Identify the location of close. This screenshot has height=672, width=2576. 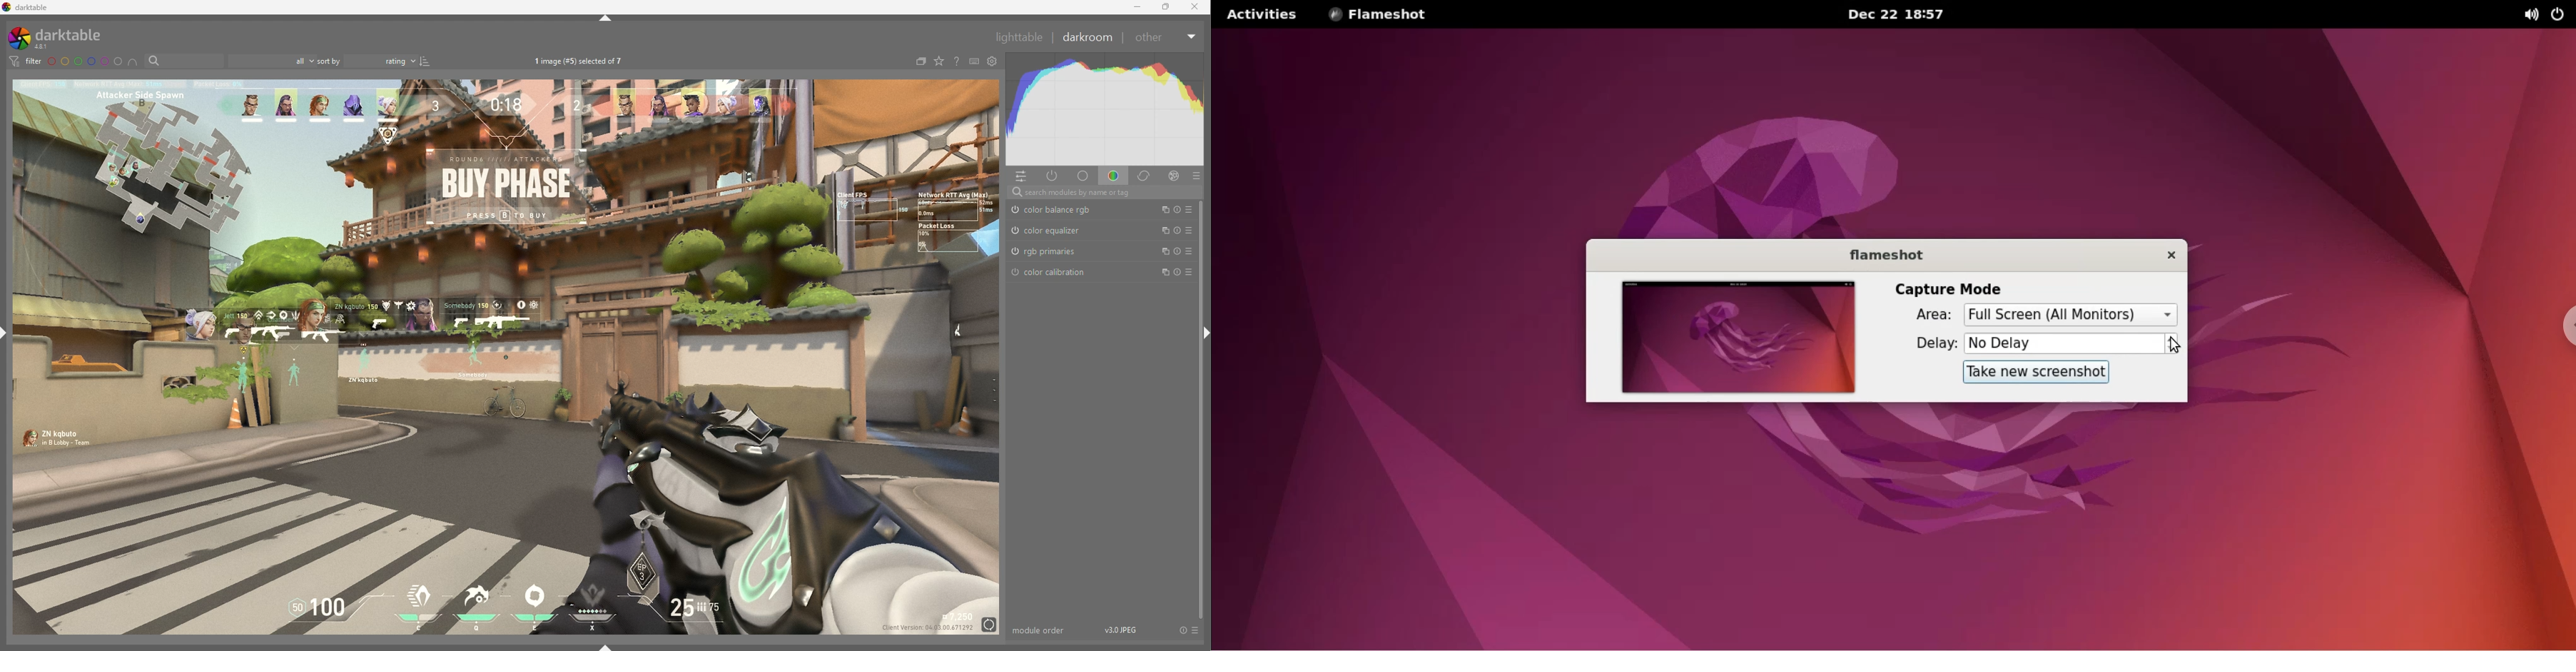
(1195, 6).